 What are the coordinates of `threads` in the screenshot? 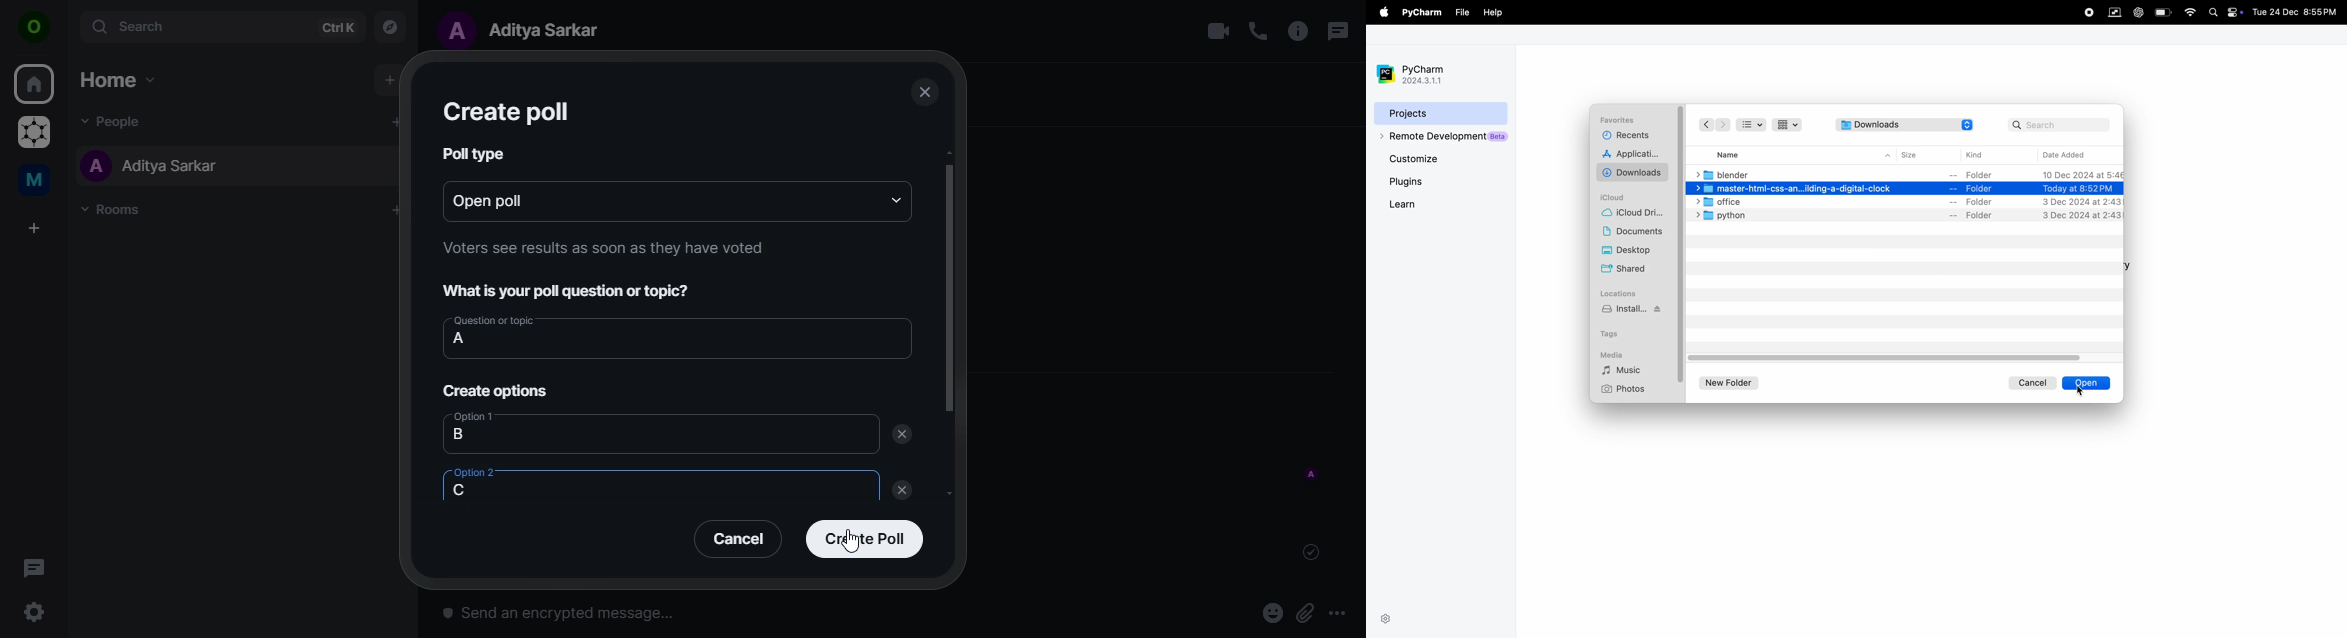 It's located at (1336, 31).